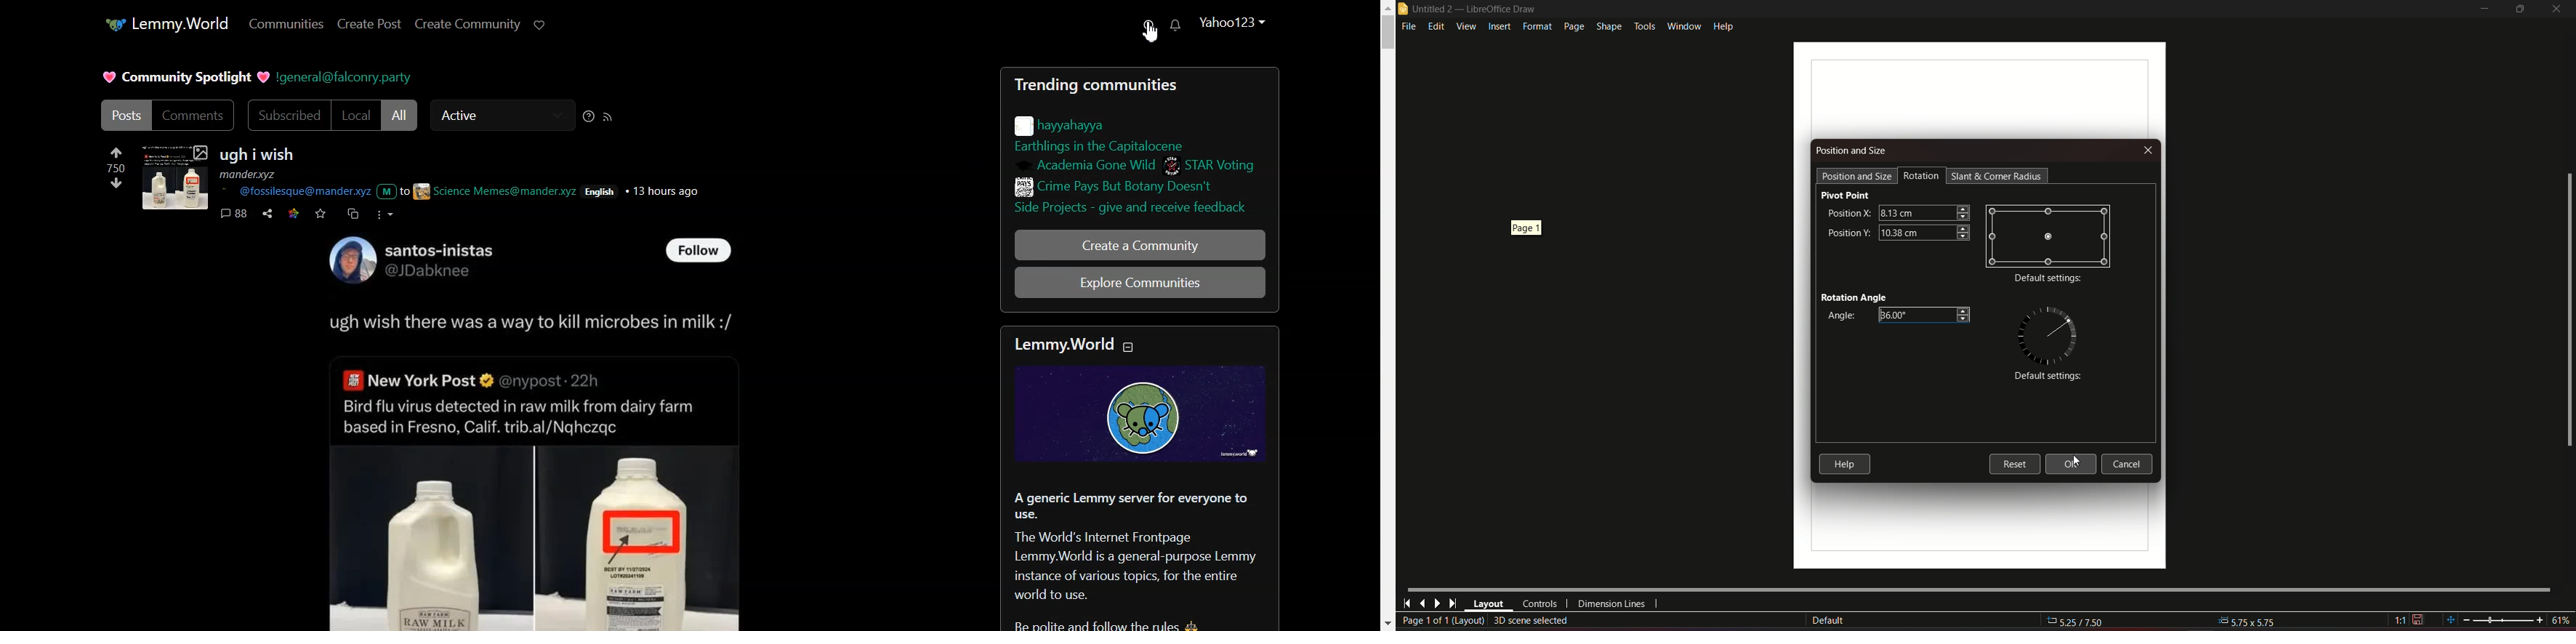 Image resolution: width=2576 pixels, height=644 pixels. What do you see at coordinates (2248, 620) in the screenshot?
I see `5.75x5.75` at bounding box center [2248, 620].